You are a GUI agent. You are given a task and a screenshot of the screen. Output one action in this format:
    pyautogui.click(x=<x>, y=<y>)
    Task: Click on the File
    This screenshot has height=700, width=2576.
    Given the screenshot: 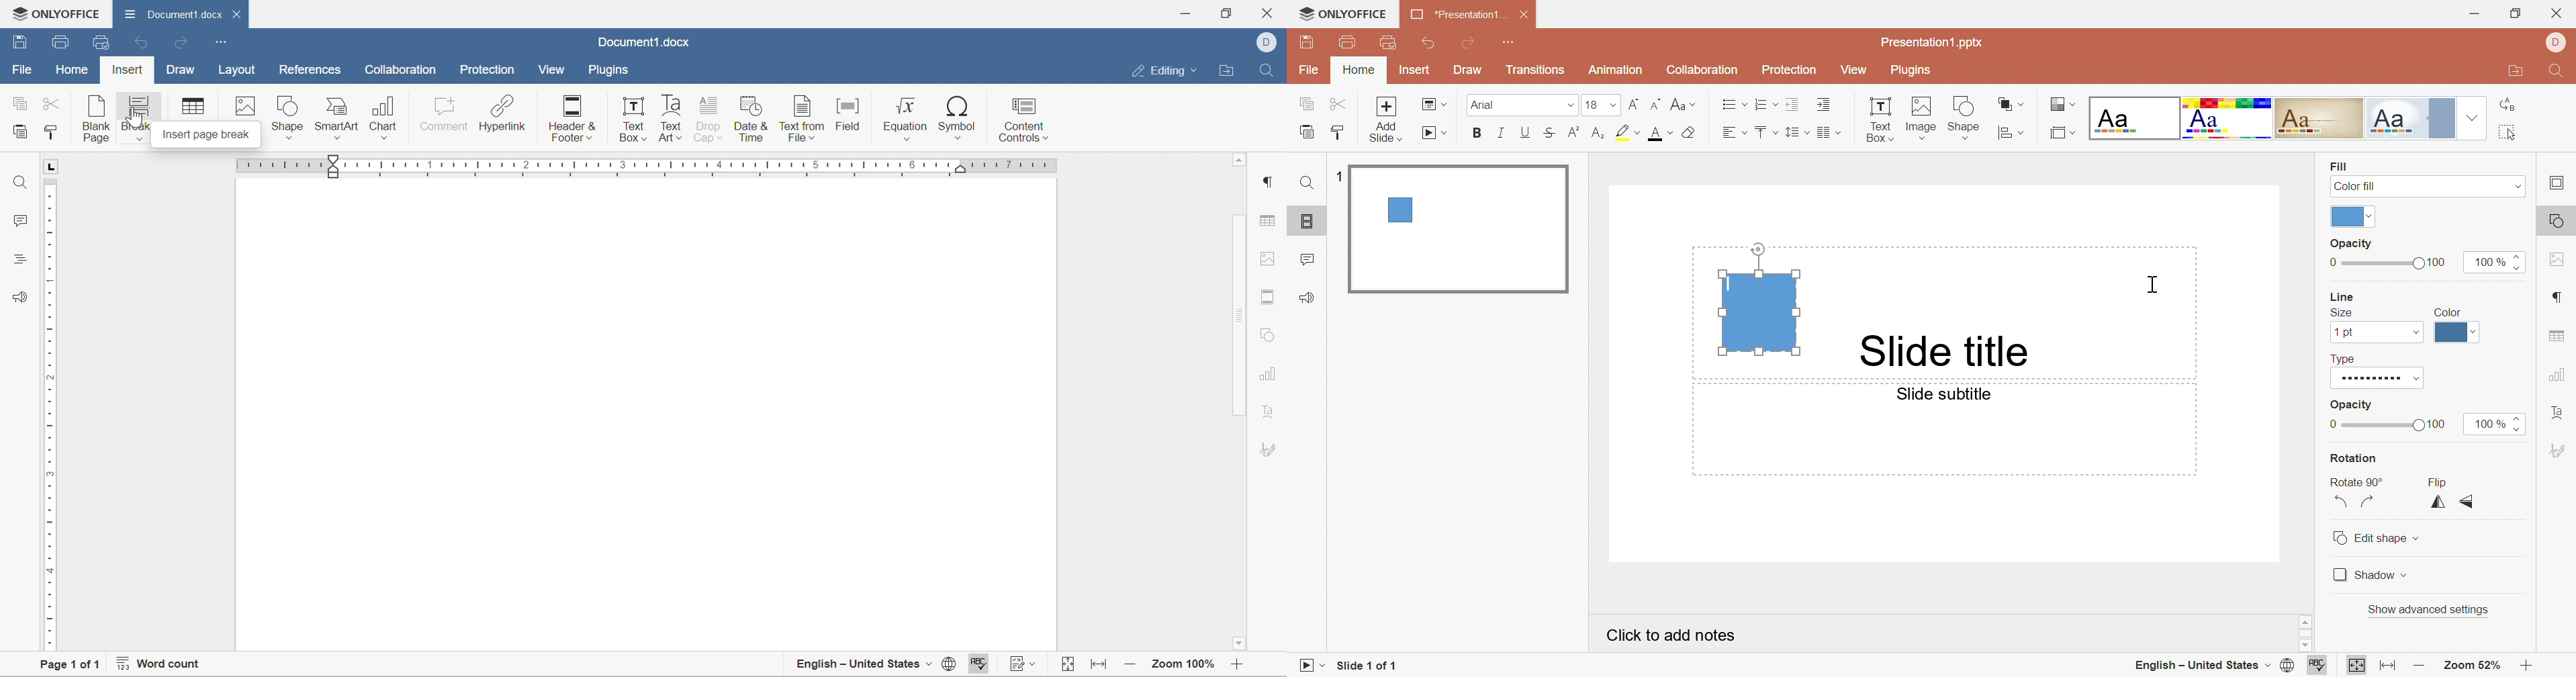 What is the action you would take?
    pyautogui.click(x=19, y=70)
    